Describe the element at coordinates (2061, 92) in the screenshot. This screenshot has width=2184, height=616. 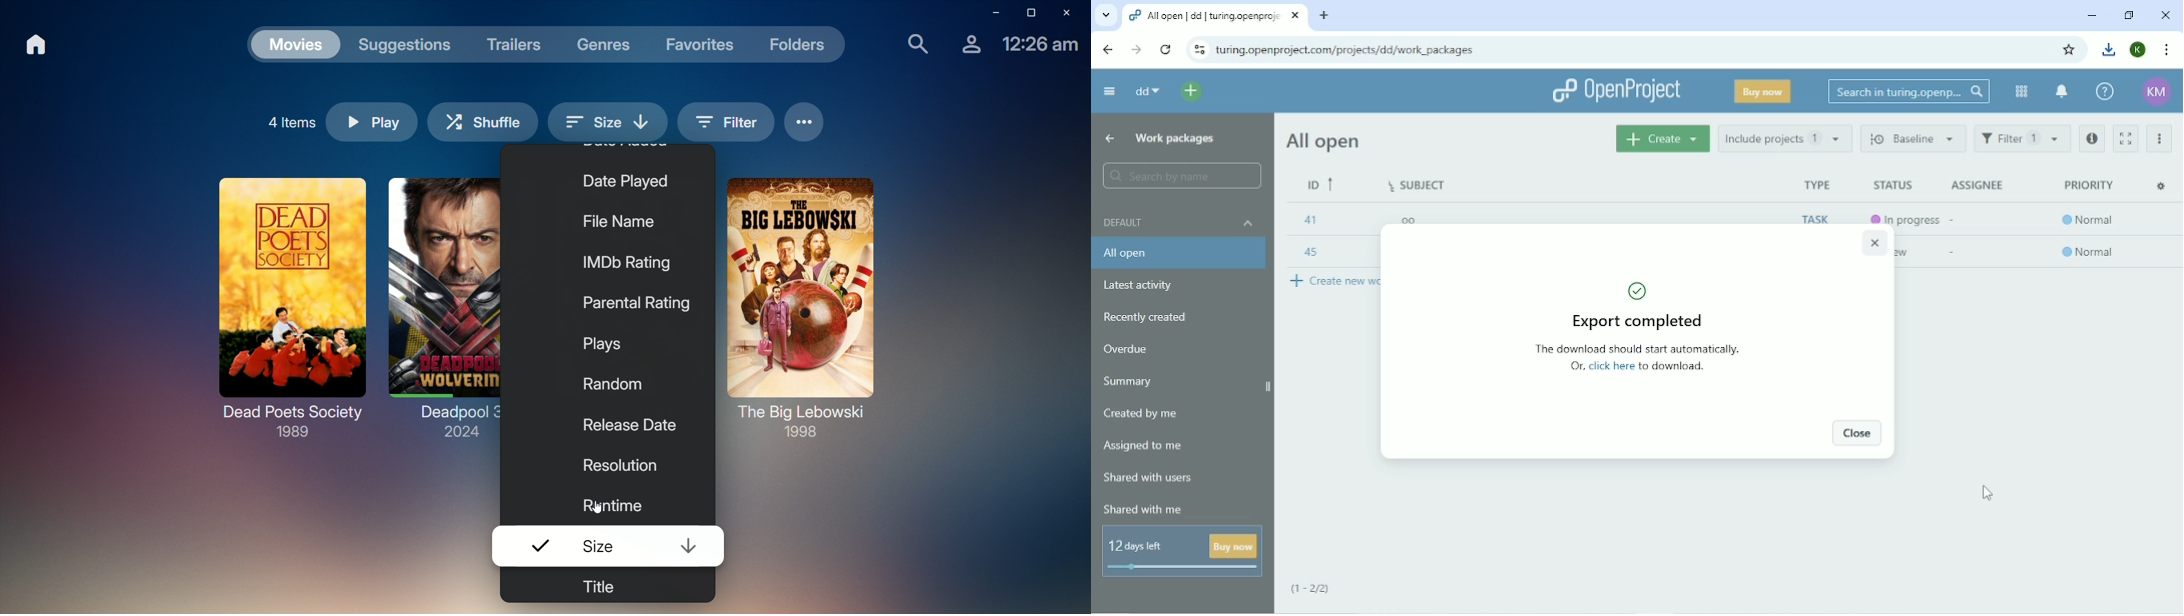
I see `To notification center` at that location.